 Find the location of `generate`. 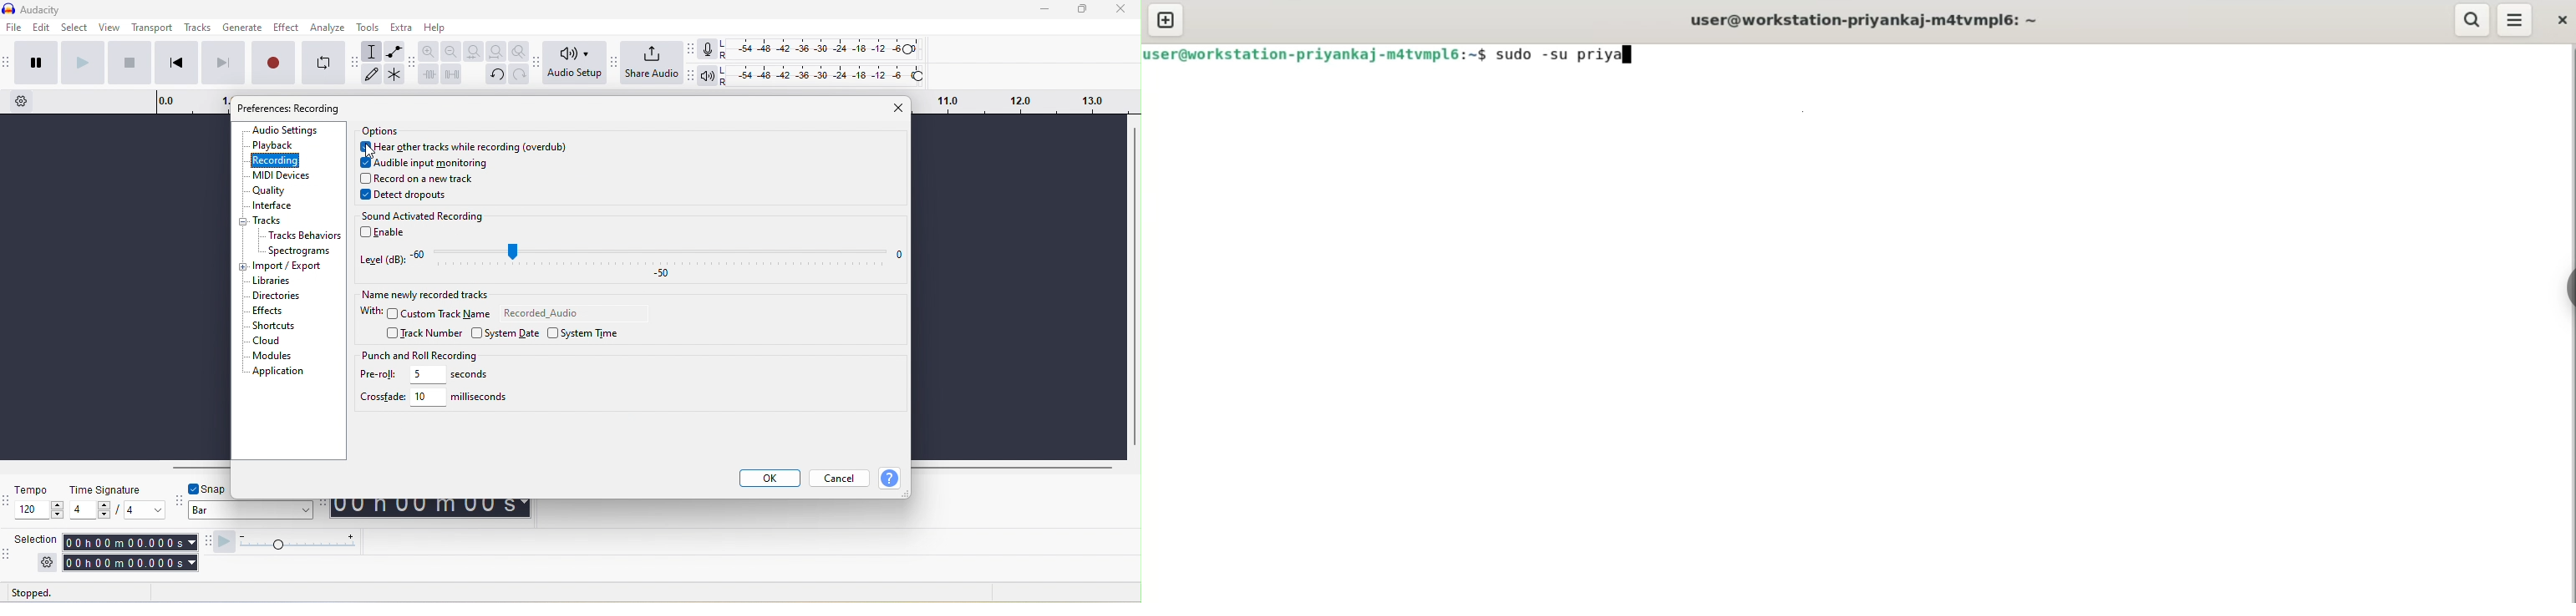

generate is located at coordinates (240, 28).